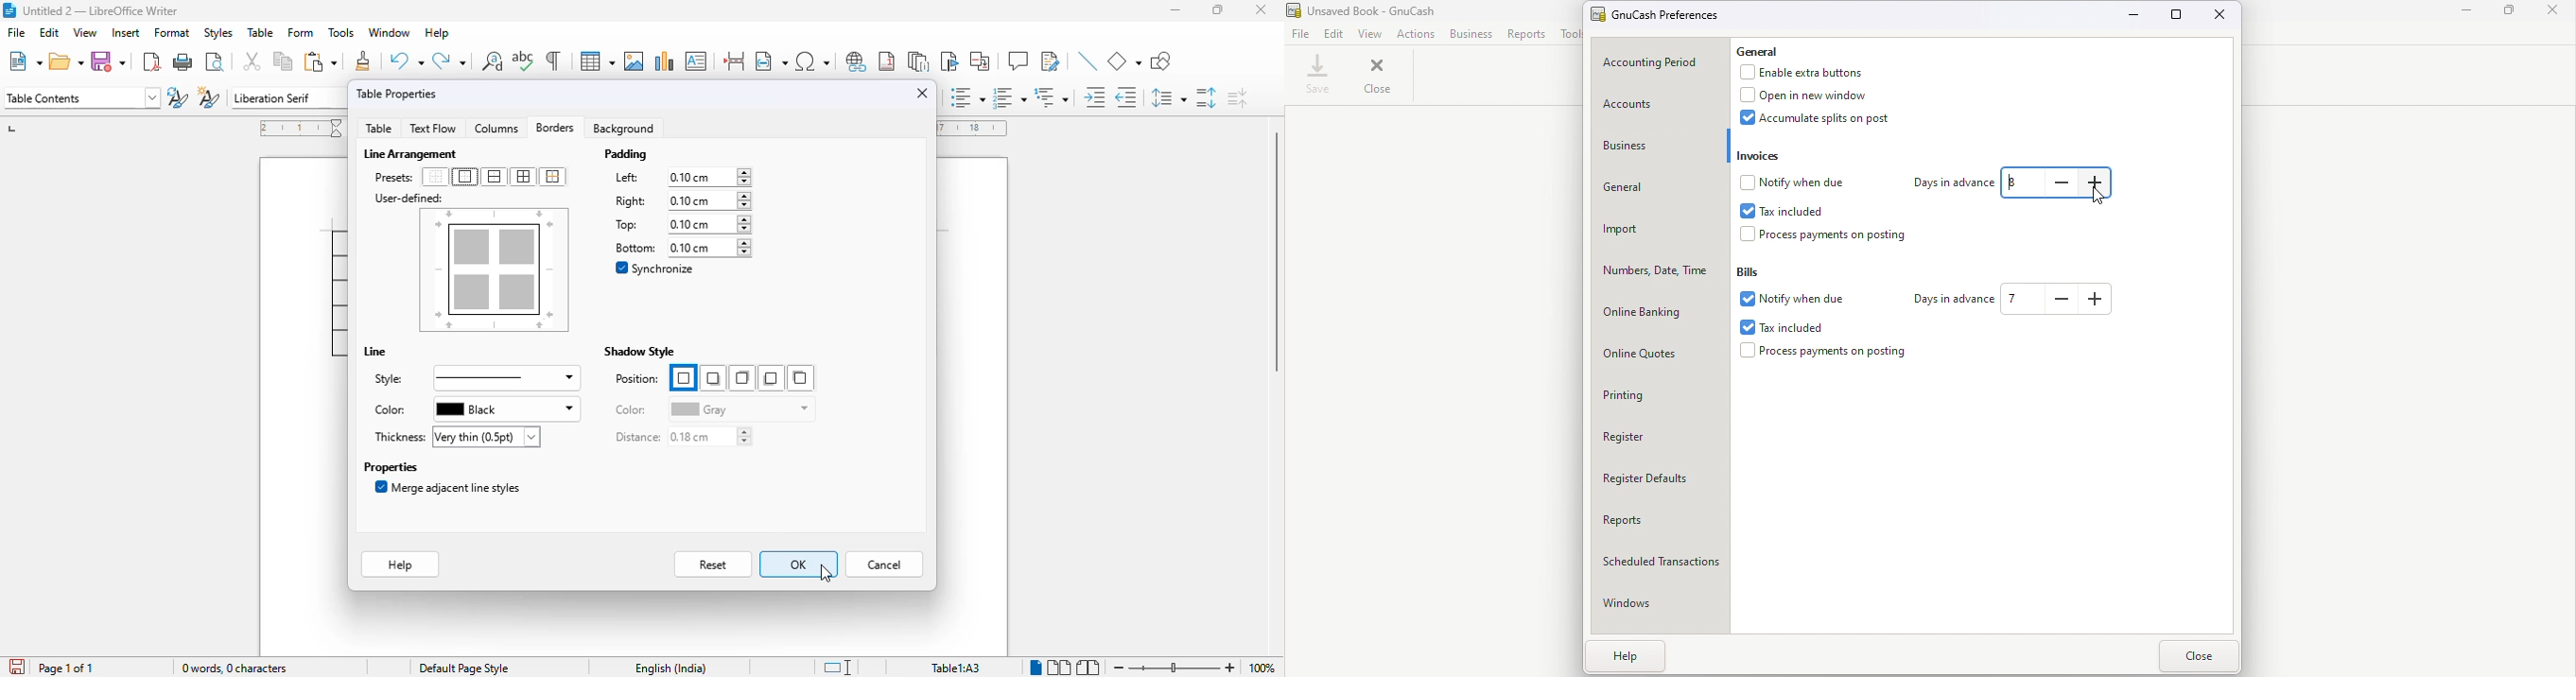  I want to click on merge adjacent line styles, so click(449, 487).